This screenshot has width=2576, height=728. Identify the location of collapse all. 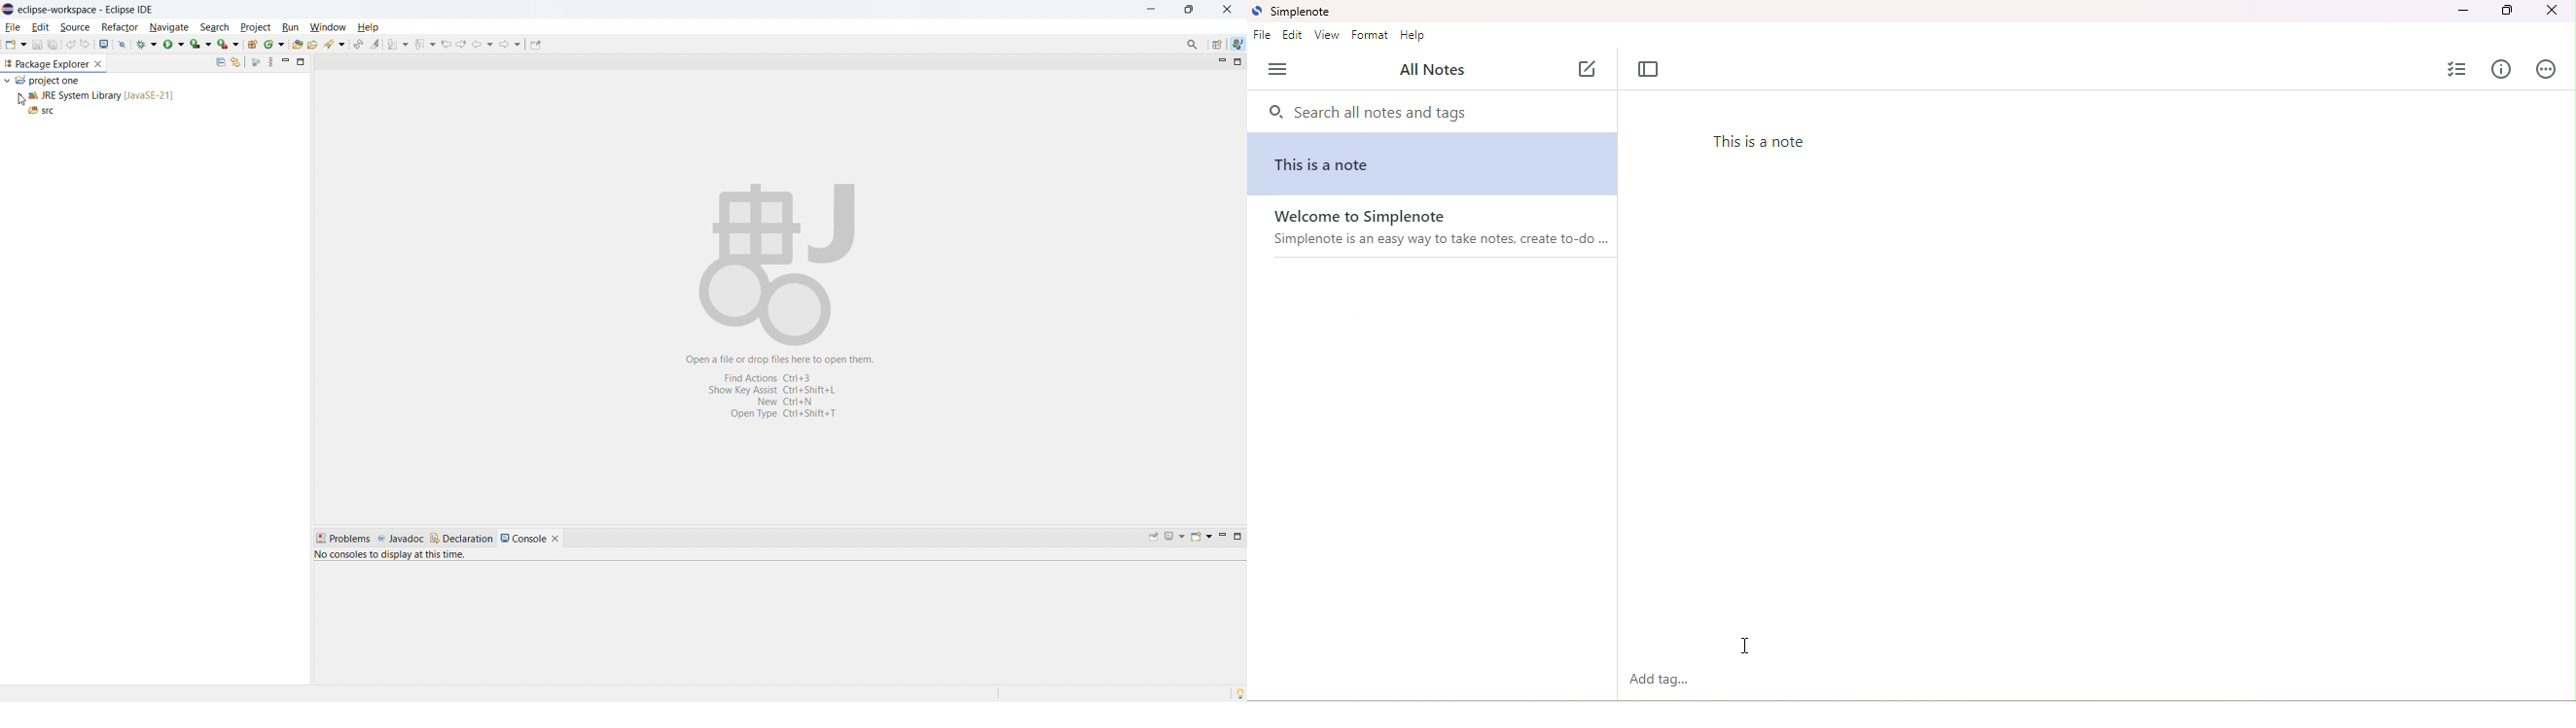
(220, 62).